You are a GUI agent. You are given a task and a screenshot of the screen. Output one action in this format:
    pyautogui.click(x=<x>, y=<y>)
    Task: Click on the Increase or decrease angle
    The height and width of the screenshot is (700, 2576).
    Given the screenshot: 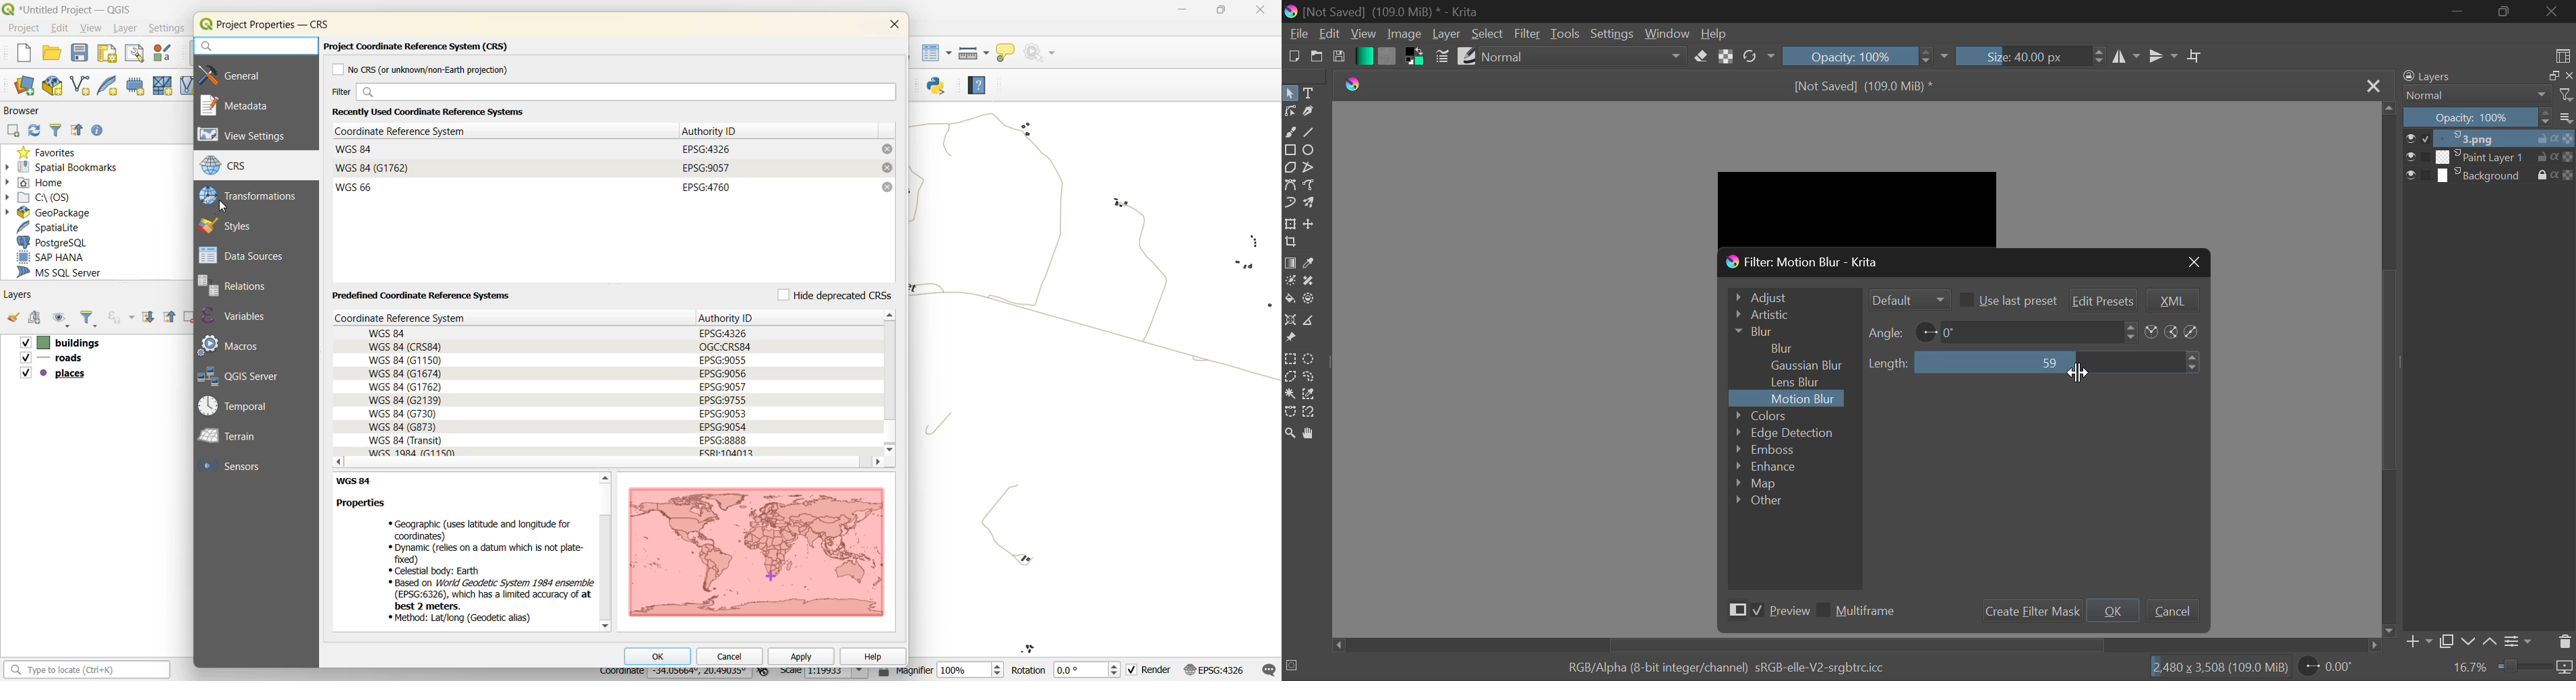 What is the action you would take?
    pyautogui.click(x=2131, y=331)
    